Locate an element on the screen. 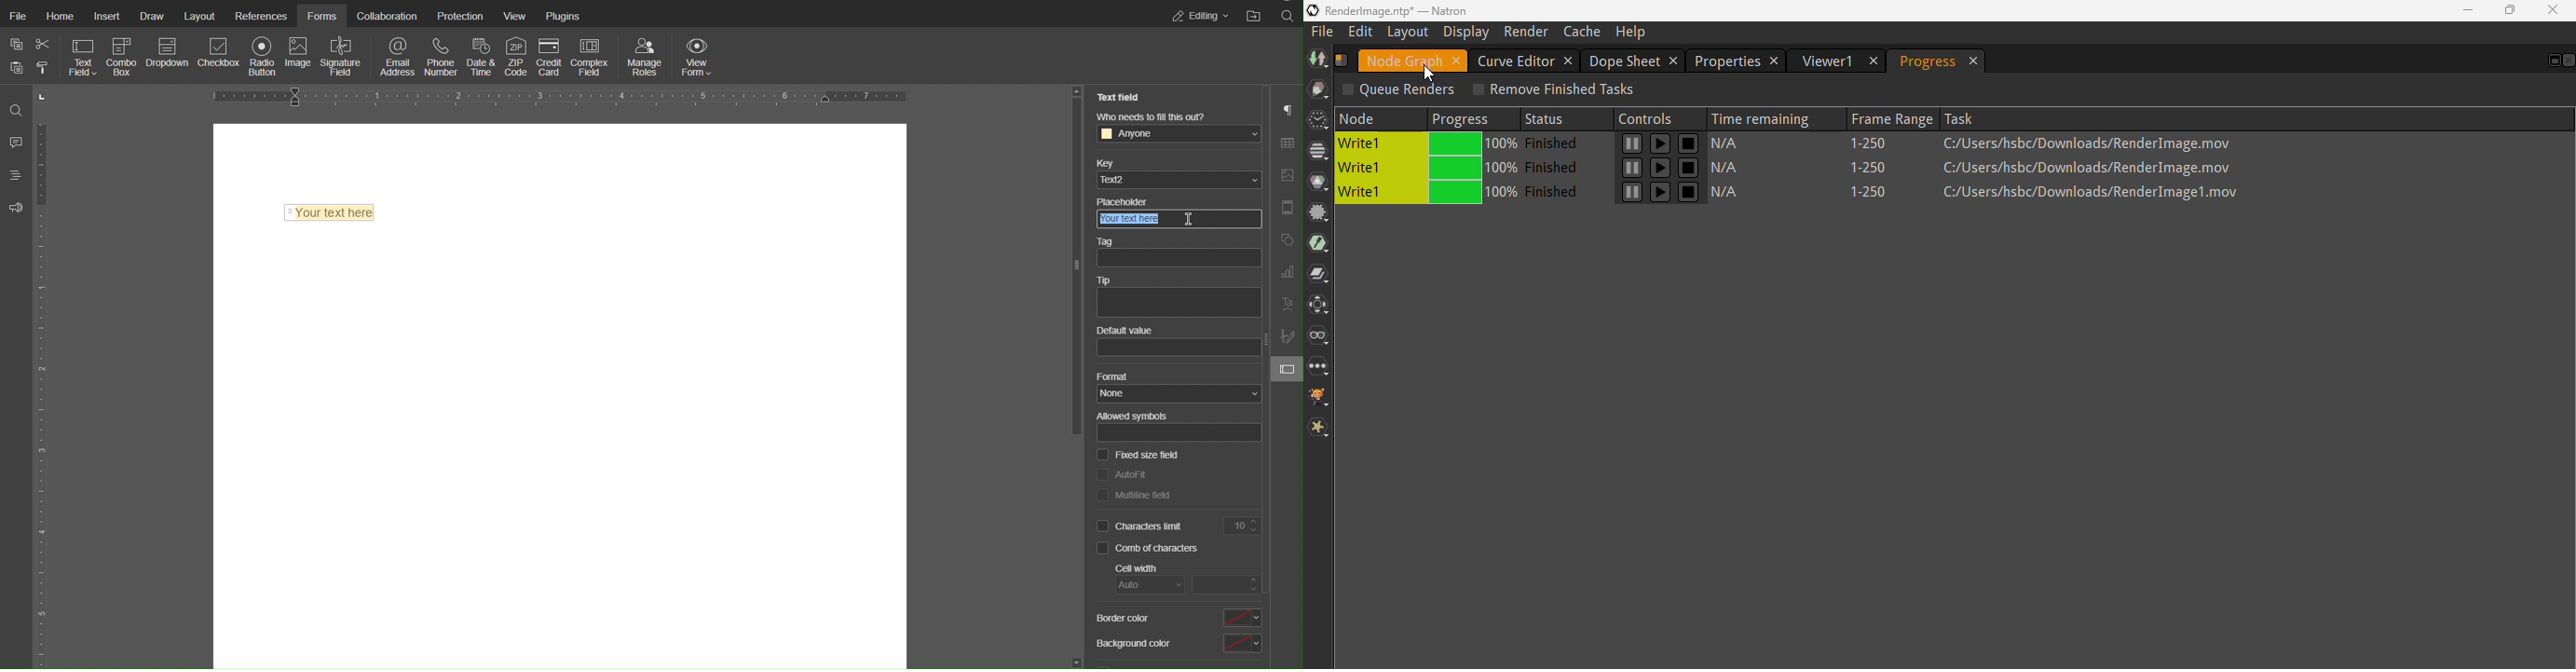 The height and width of the screenshot is (672, 2576). Text Field is located at coordinates (332, 211).